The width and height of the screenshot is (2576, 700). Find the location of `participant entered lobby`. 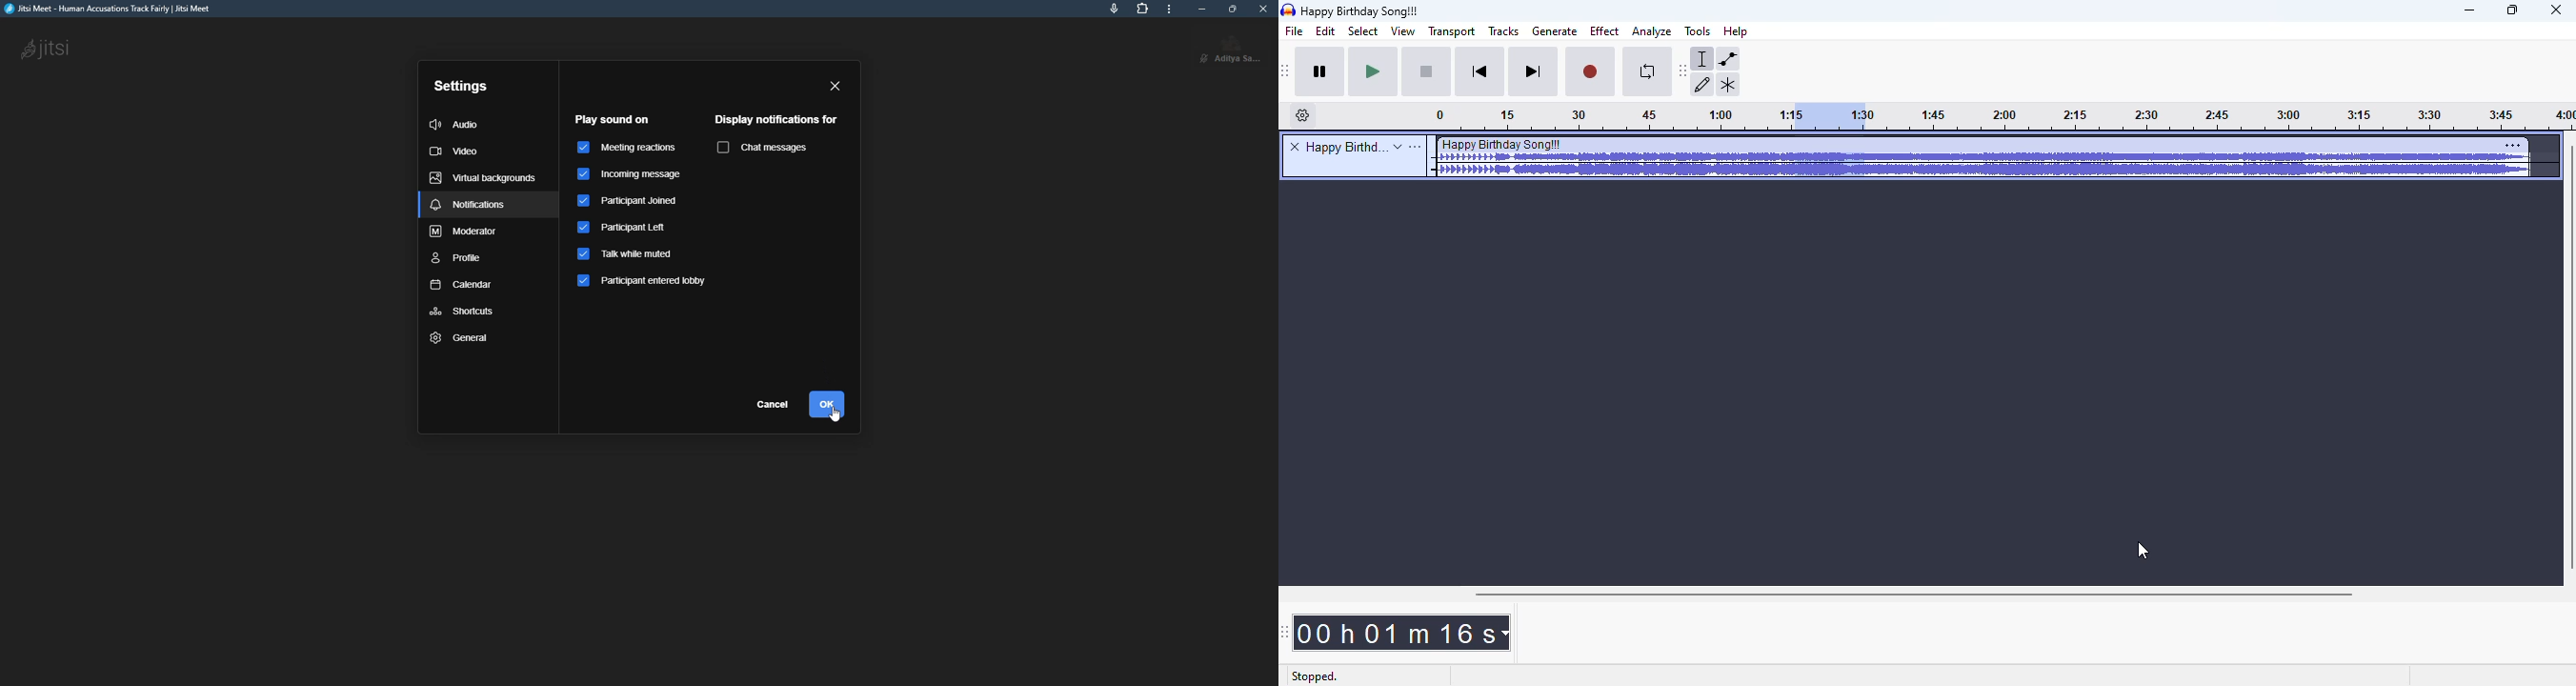

participant entered lobby is located at coordinates (643, 280).